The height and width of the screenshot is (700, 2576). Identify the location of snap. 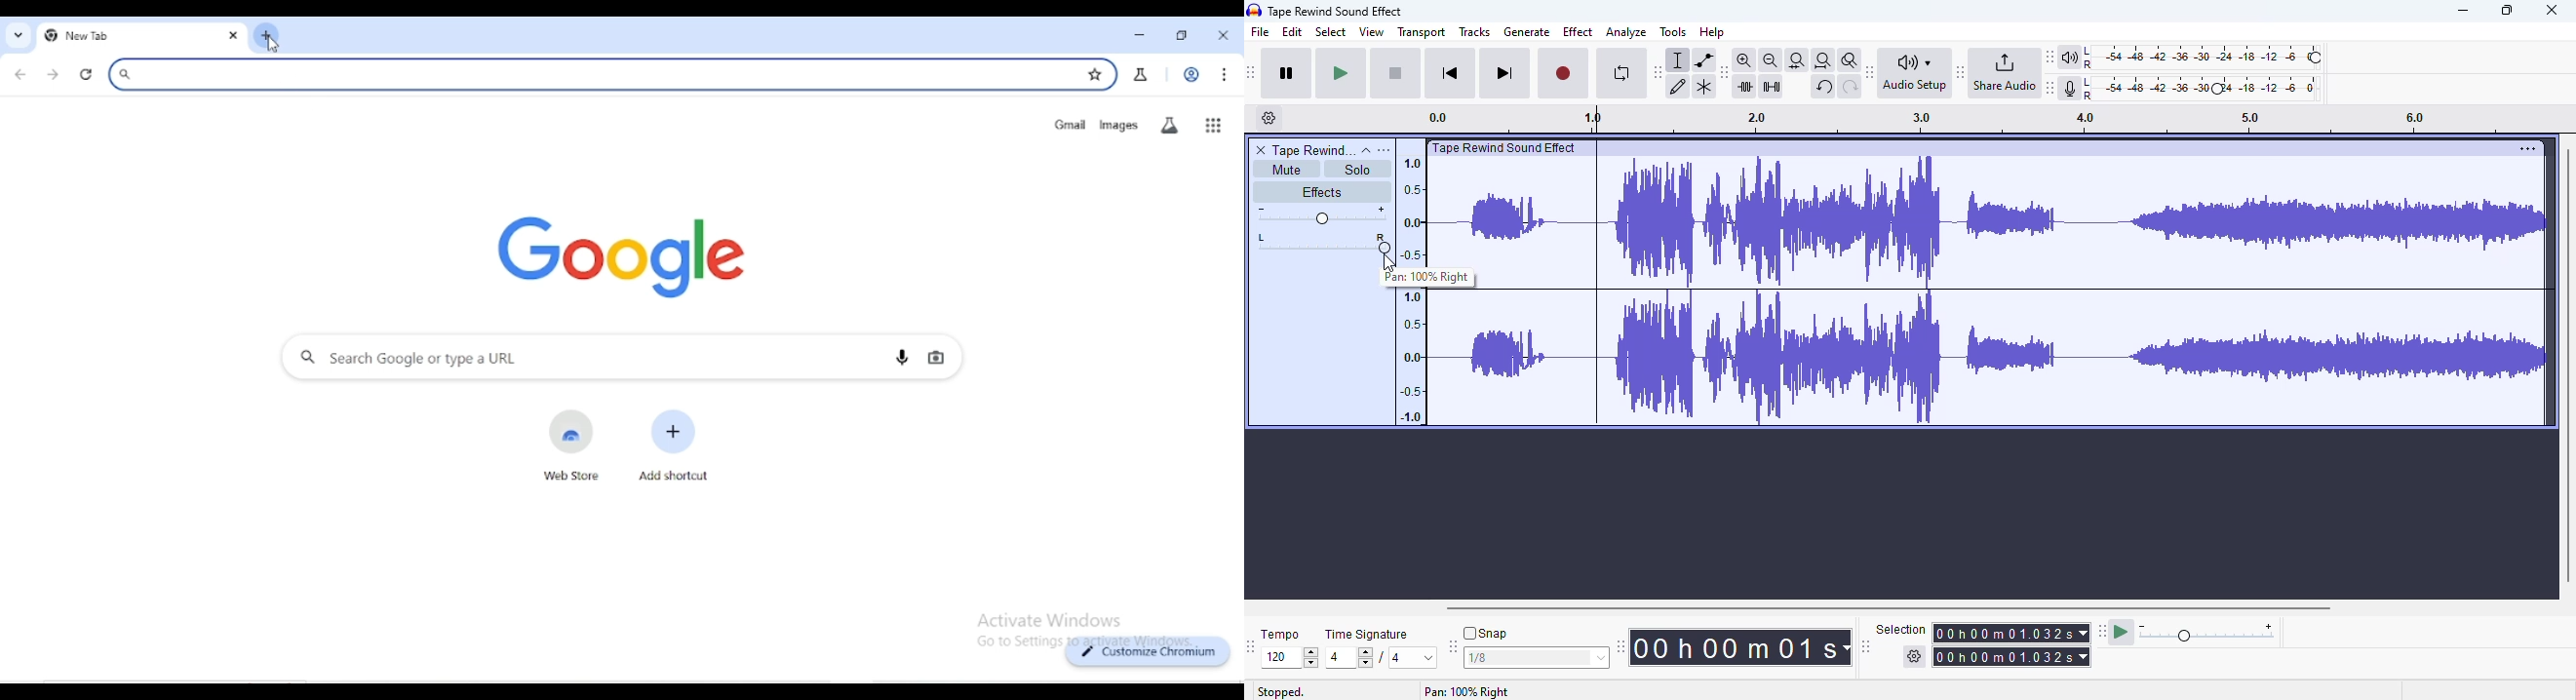
(1485, 633).